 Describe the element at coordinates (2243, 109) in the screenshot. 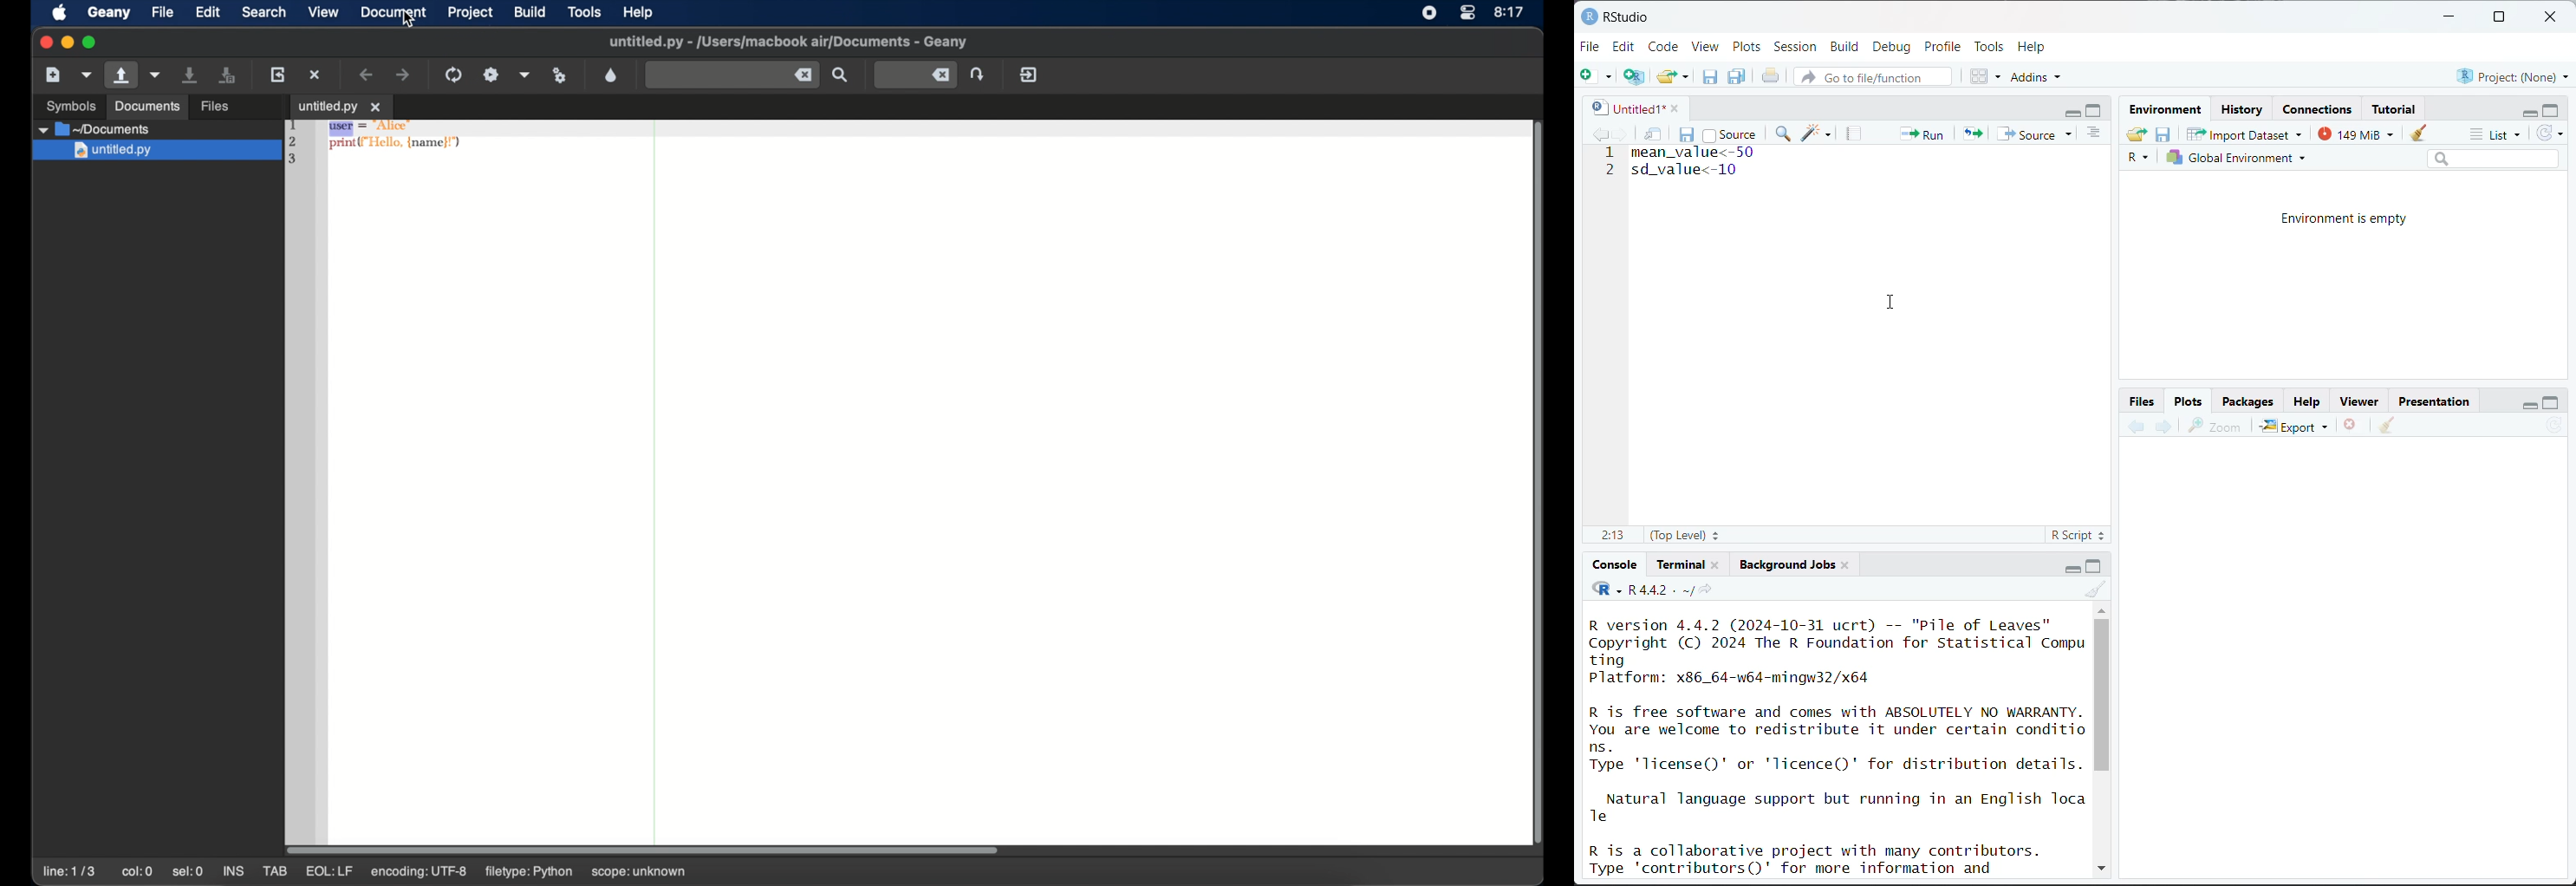

I see `History` at that location.